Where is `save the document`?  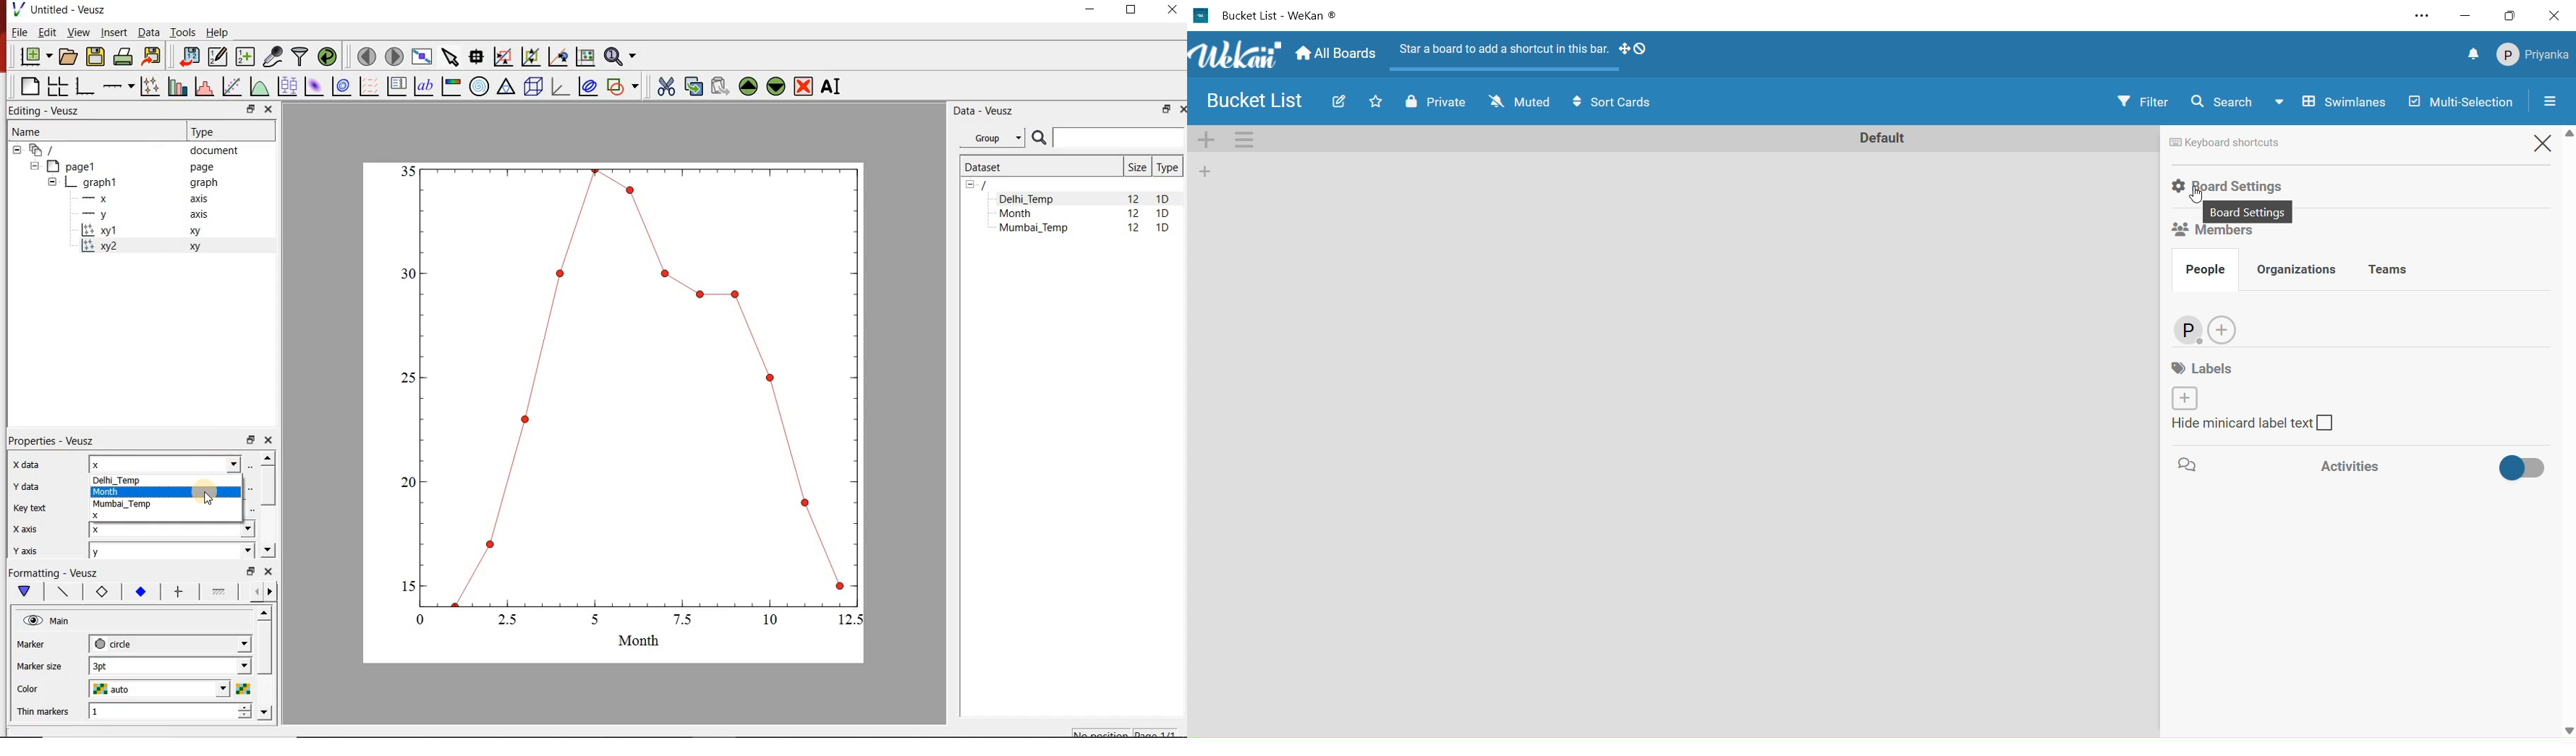 save the document is located at coordinates (95, 57).